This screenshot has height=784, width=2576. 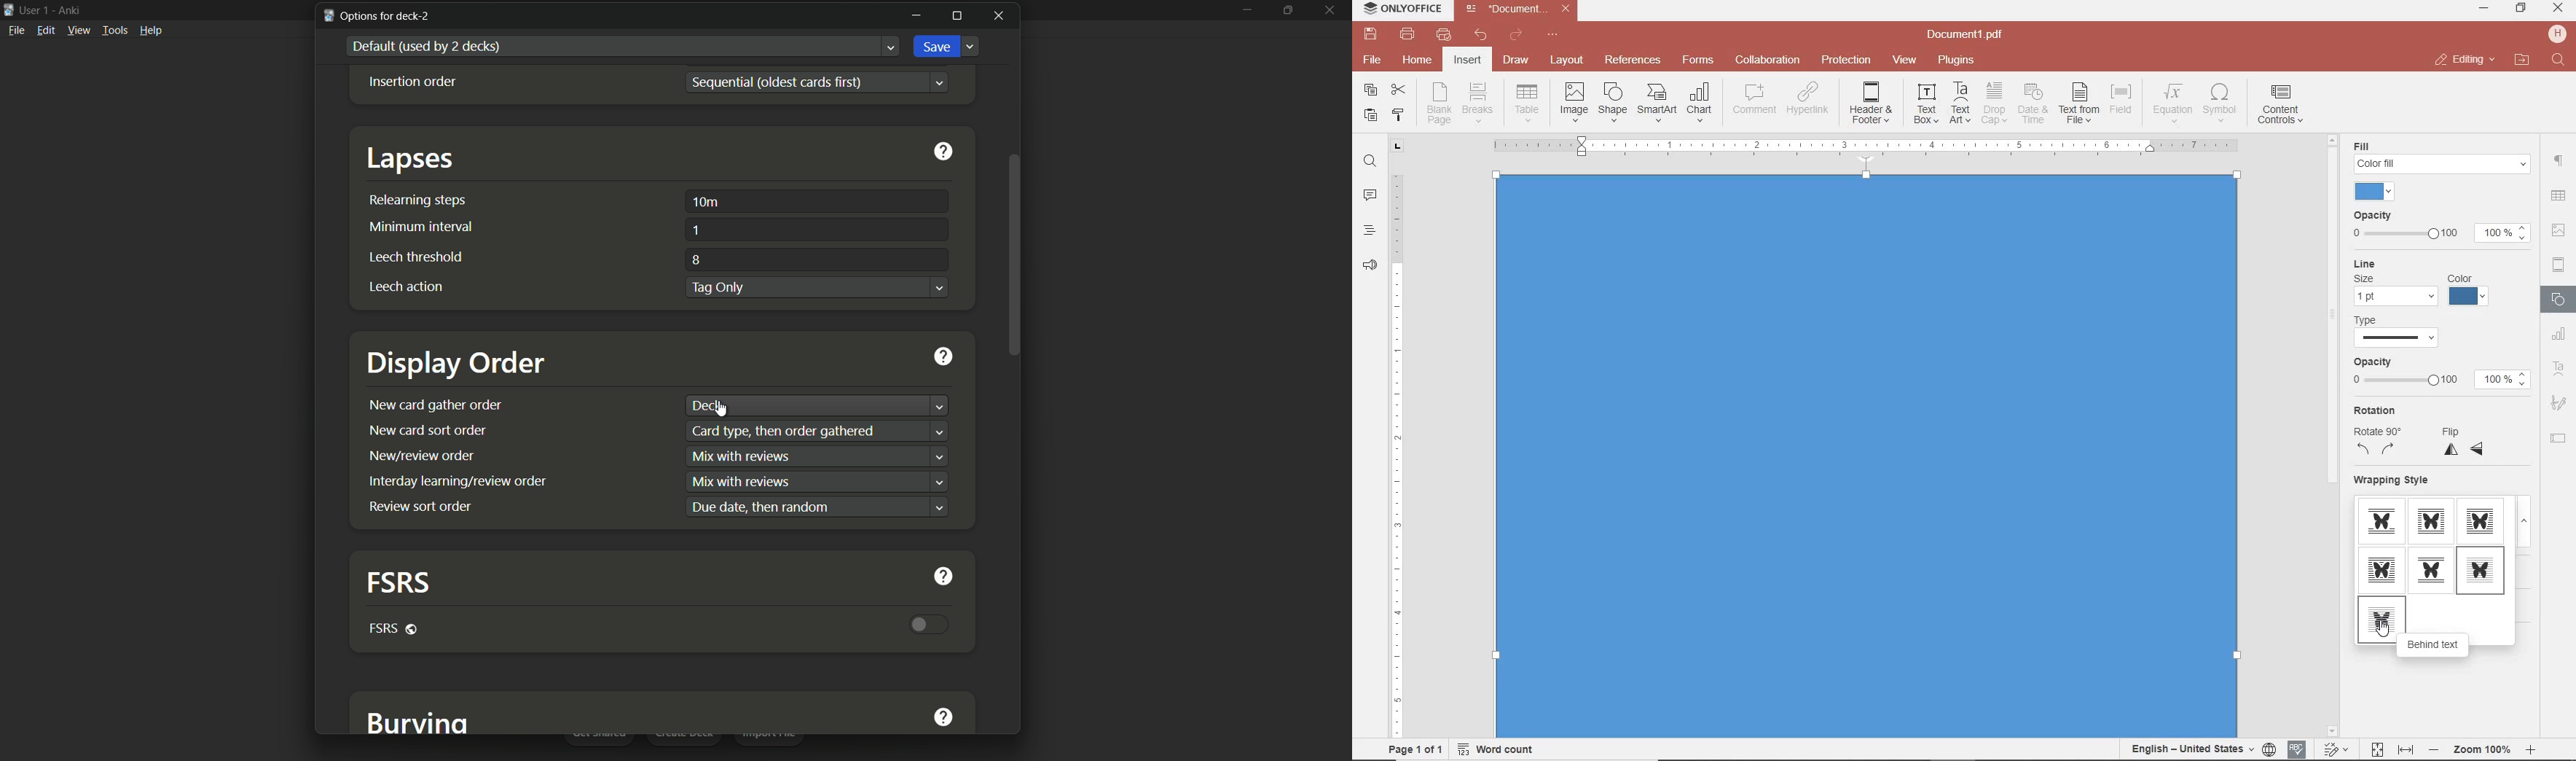 I want to click on INSERT SMART ART, so click(x=1657, y=102).